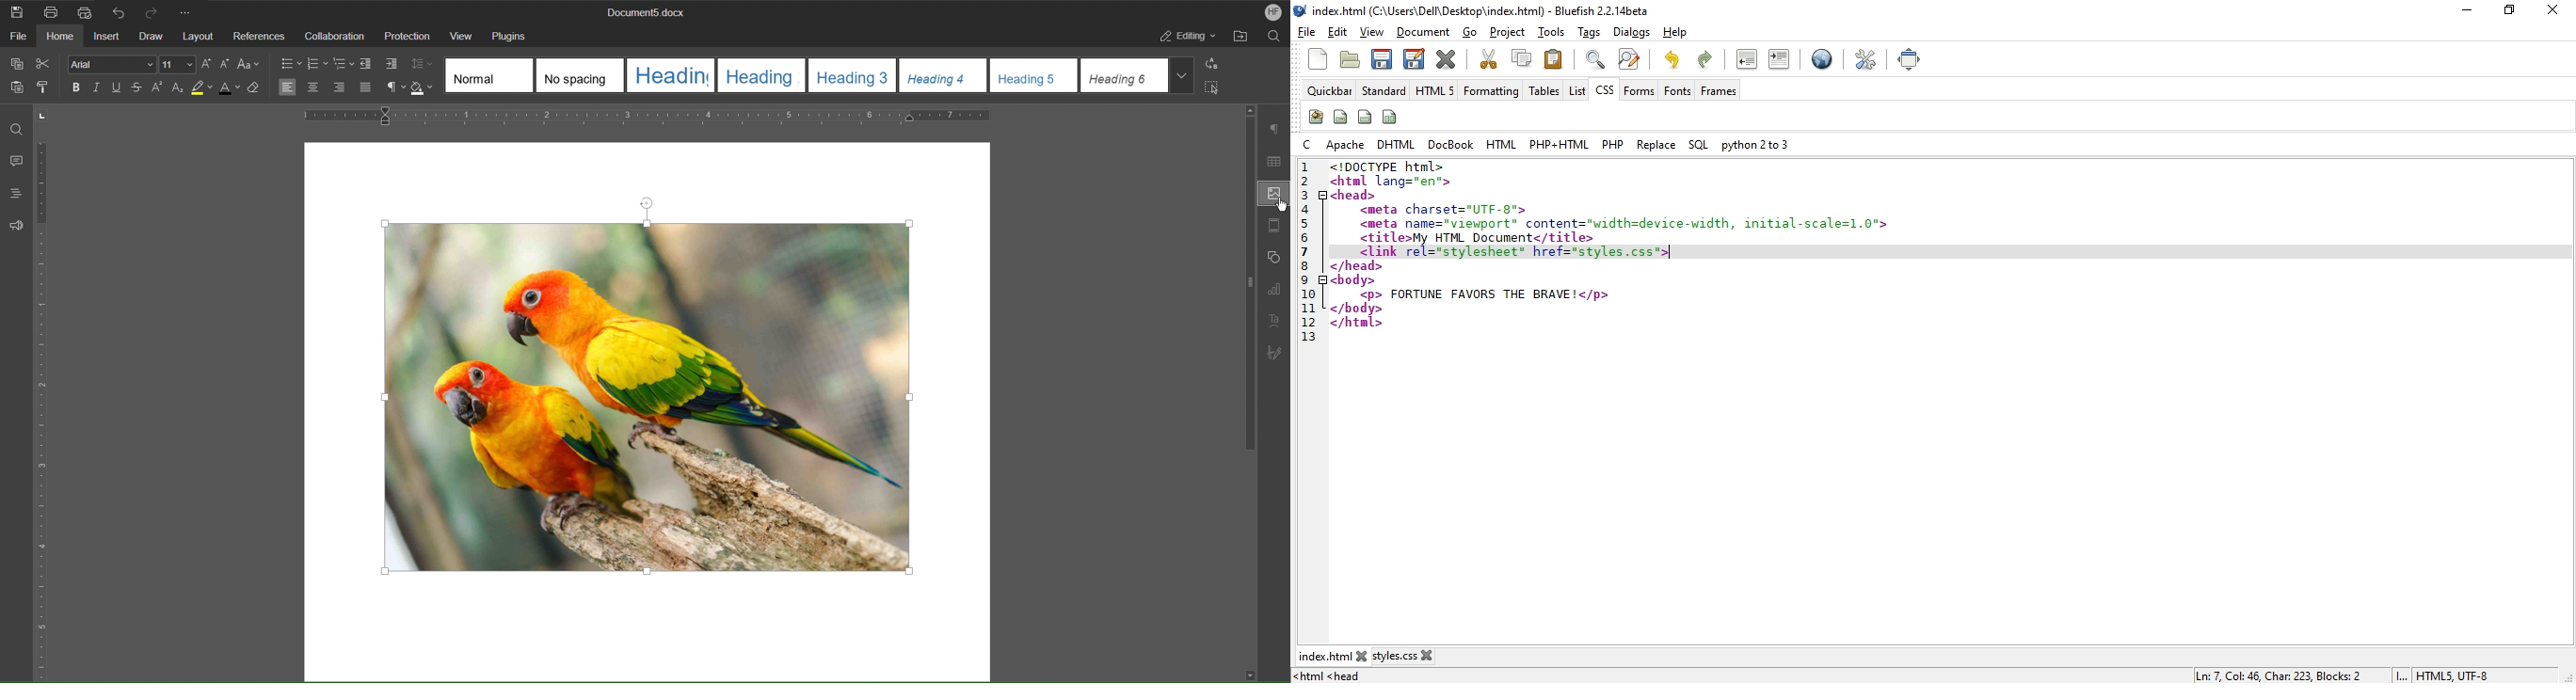  I want to click on restore window, so click(2506, 12).